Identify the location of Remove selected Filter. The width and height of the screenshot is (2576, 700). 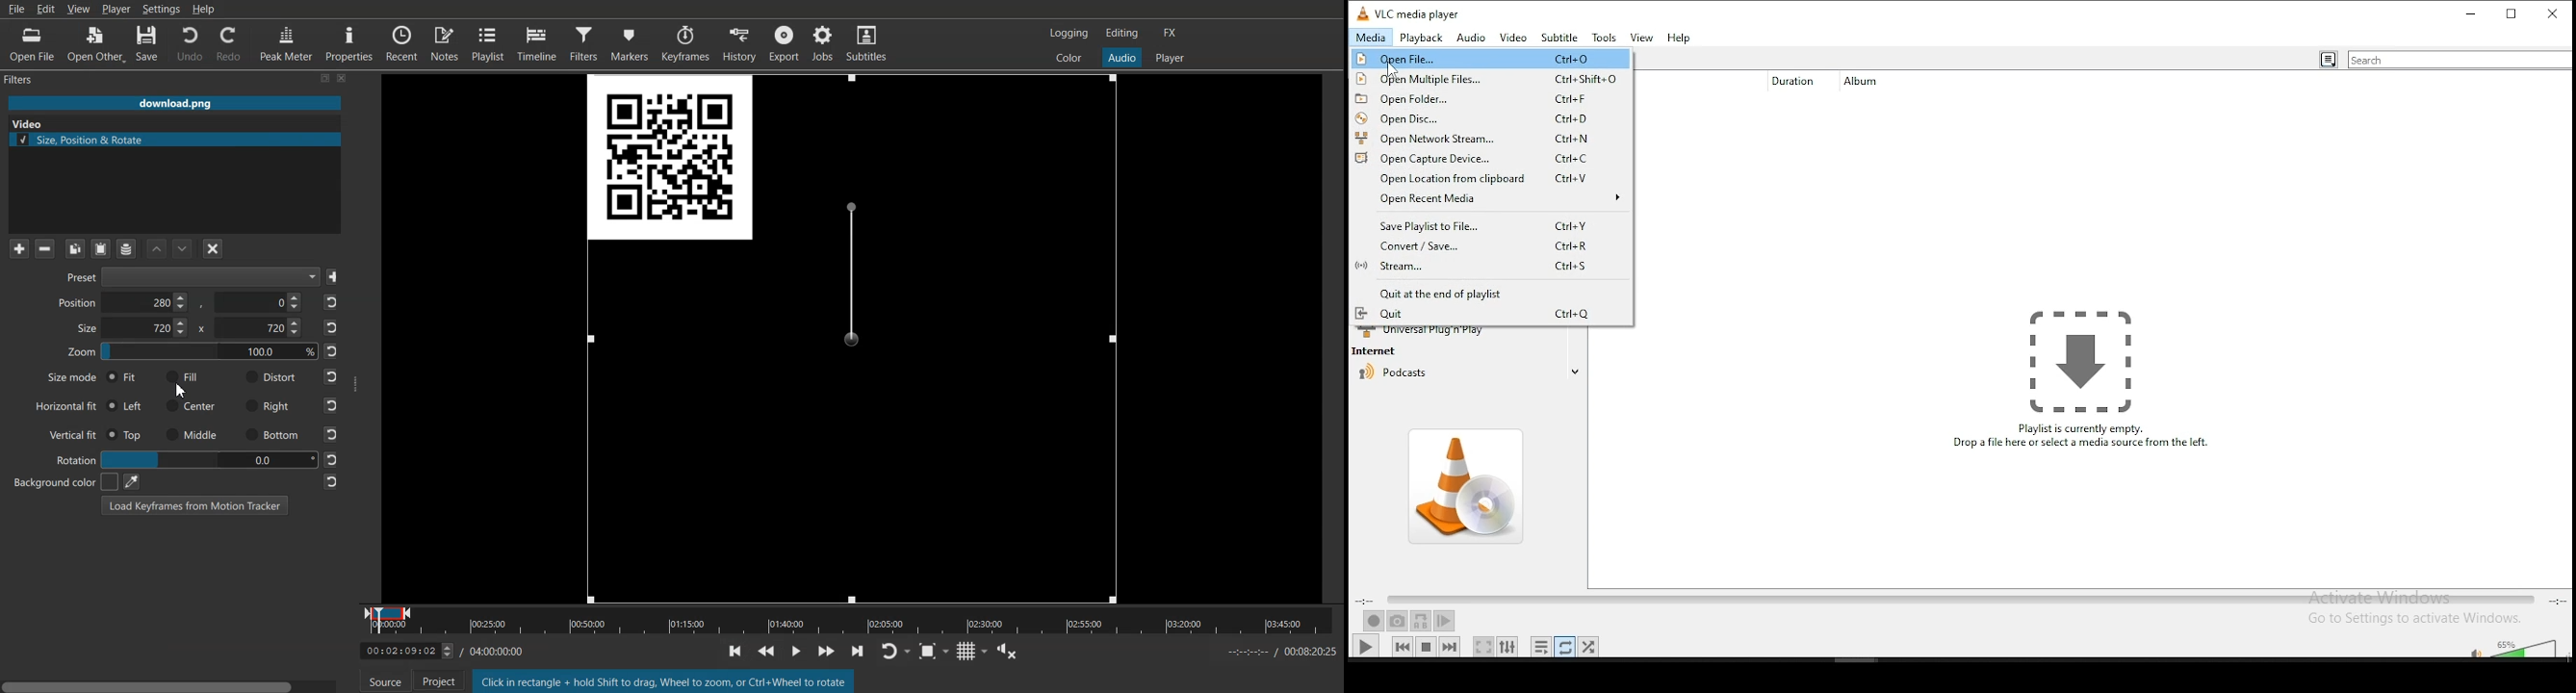
(44, 248).